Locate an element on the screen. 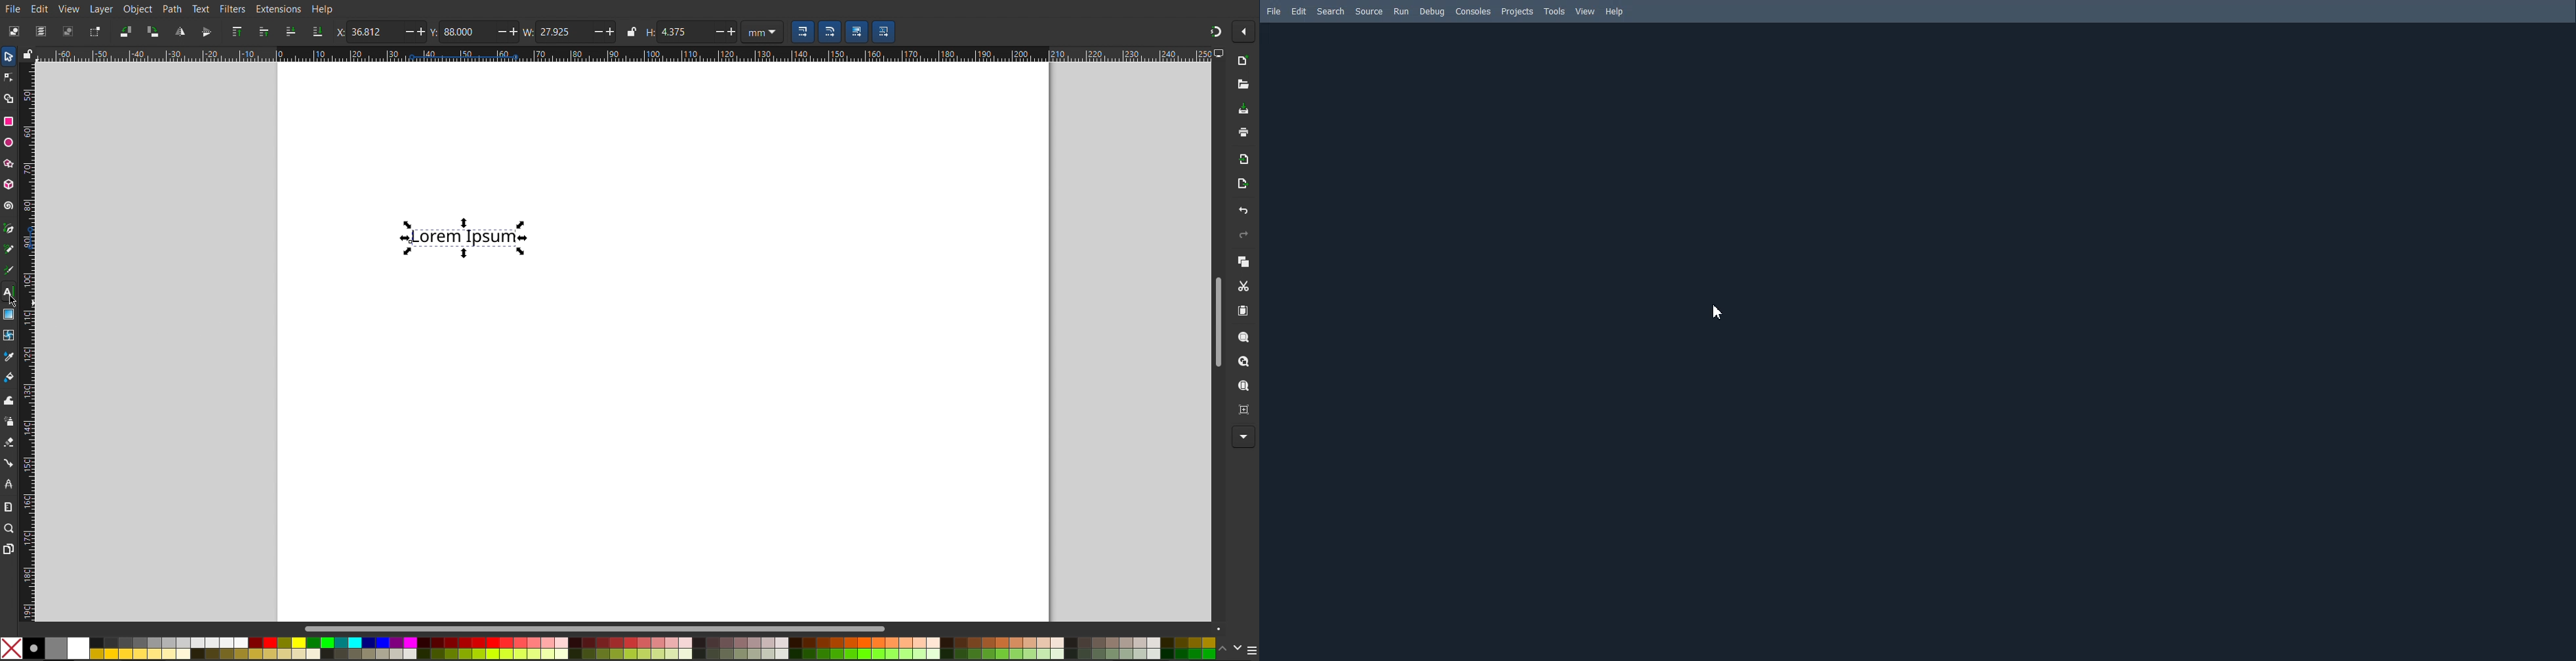  Search is located at coordinates (1331, 12).